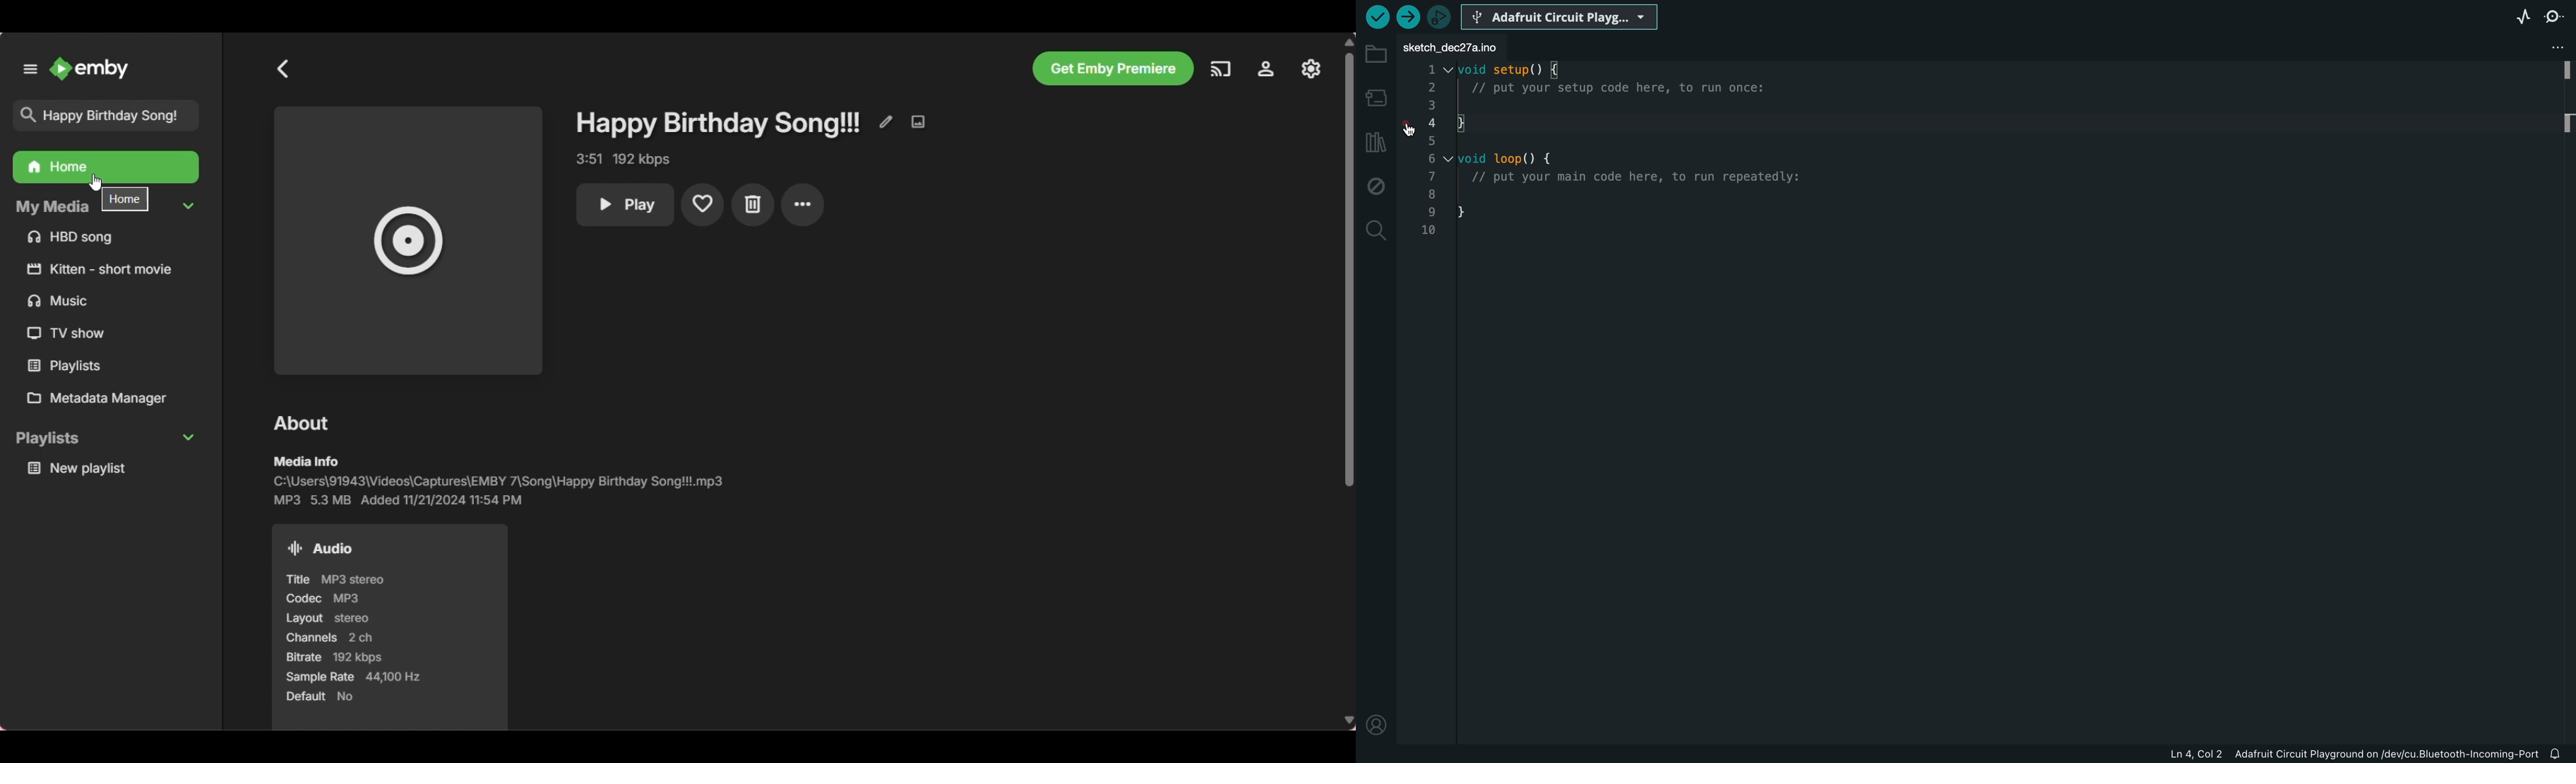  What do you see at coordinates (631, 207) in the screenshot?
I see `Play ` at bounding box center [631, 207].